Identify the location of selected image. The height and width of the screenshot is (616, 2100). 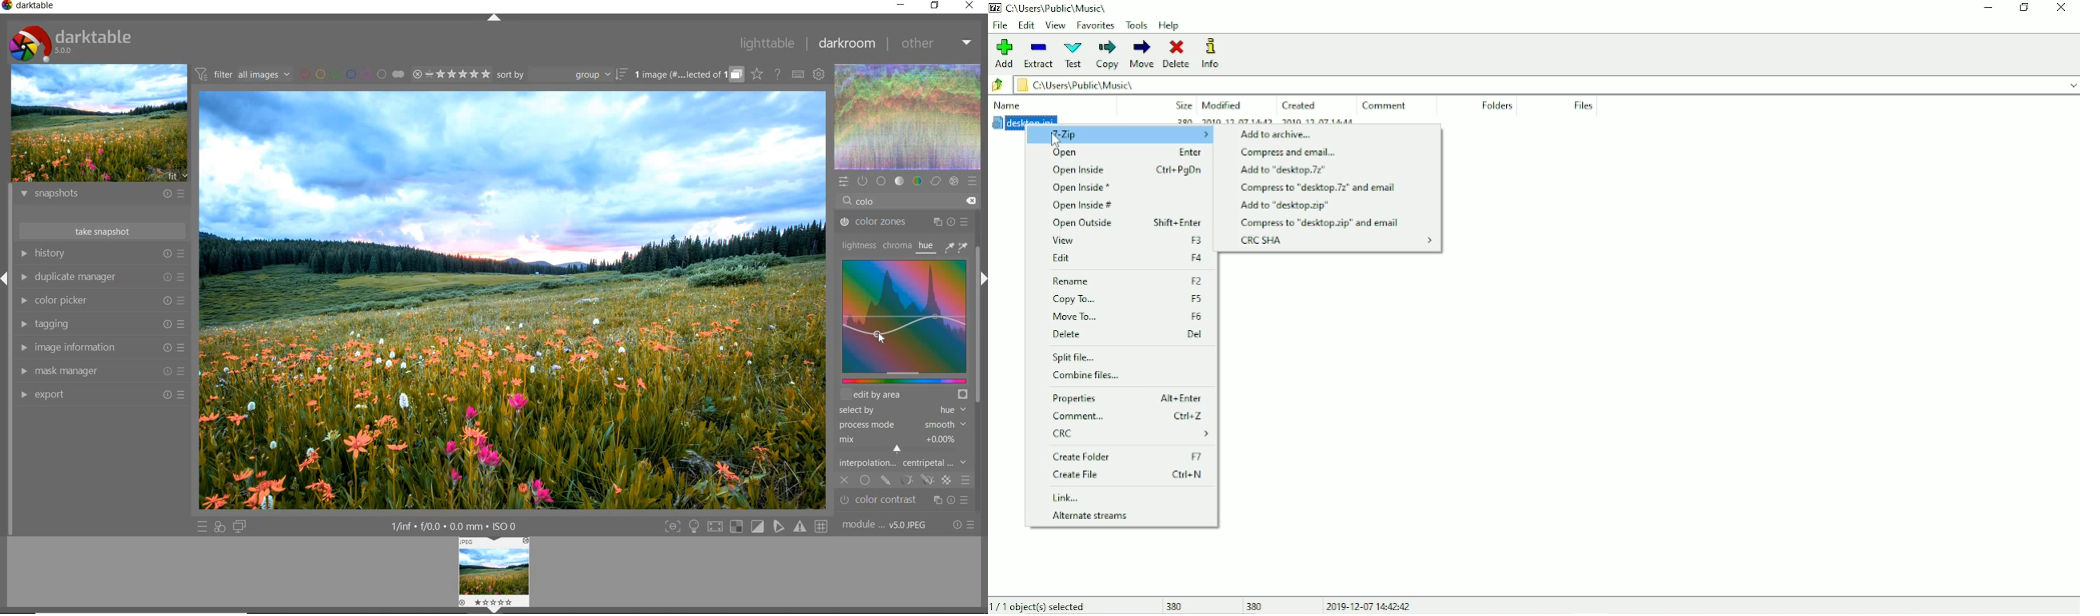
(515, 299).